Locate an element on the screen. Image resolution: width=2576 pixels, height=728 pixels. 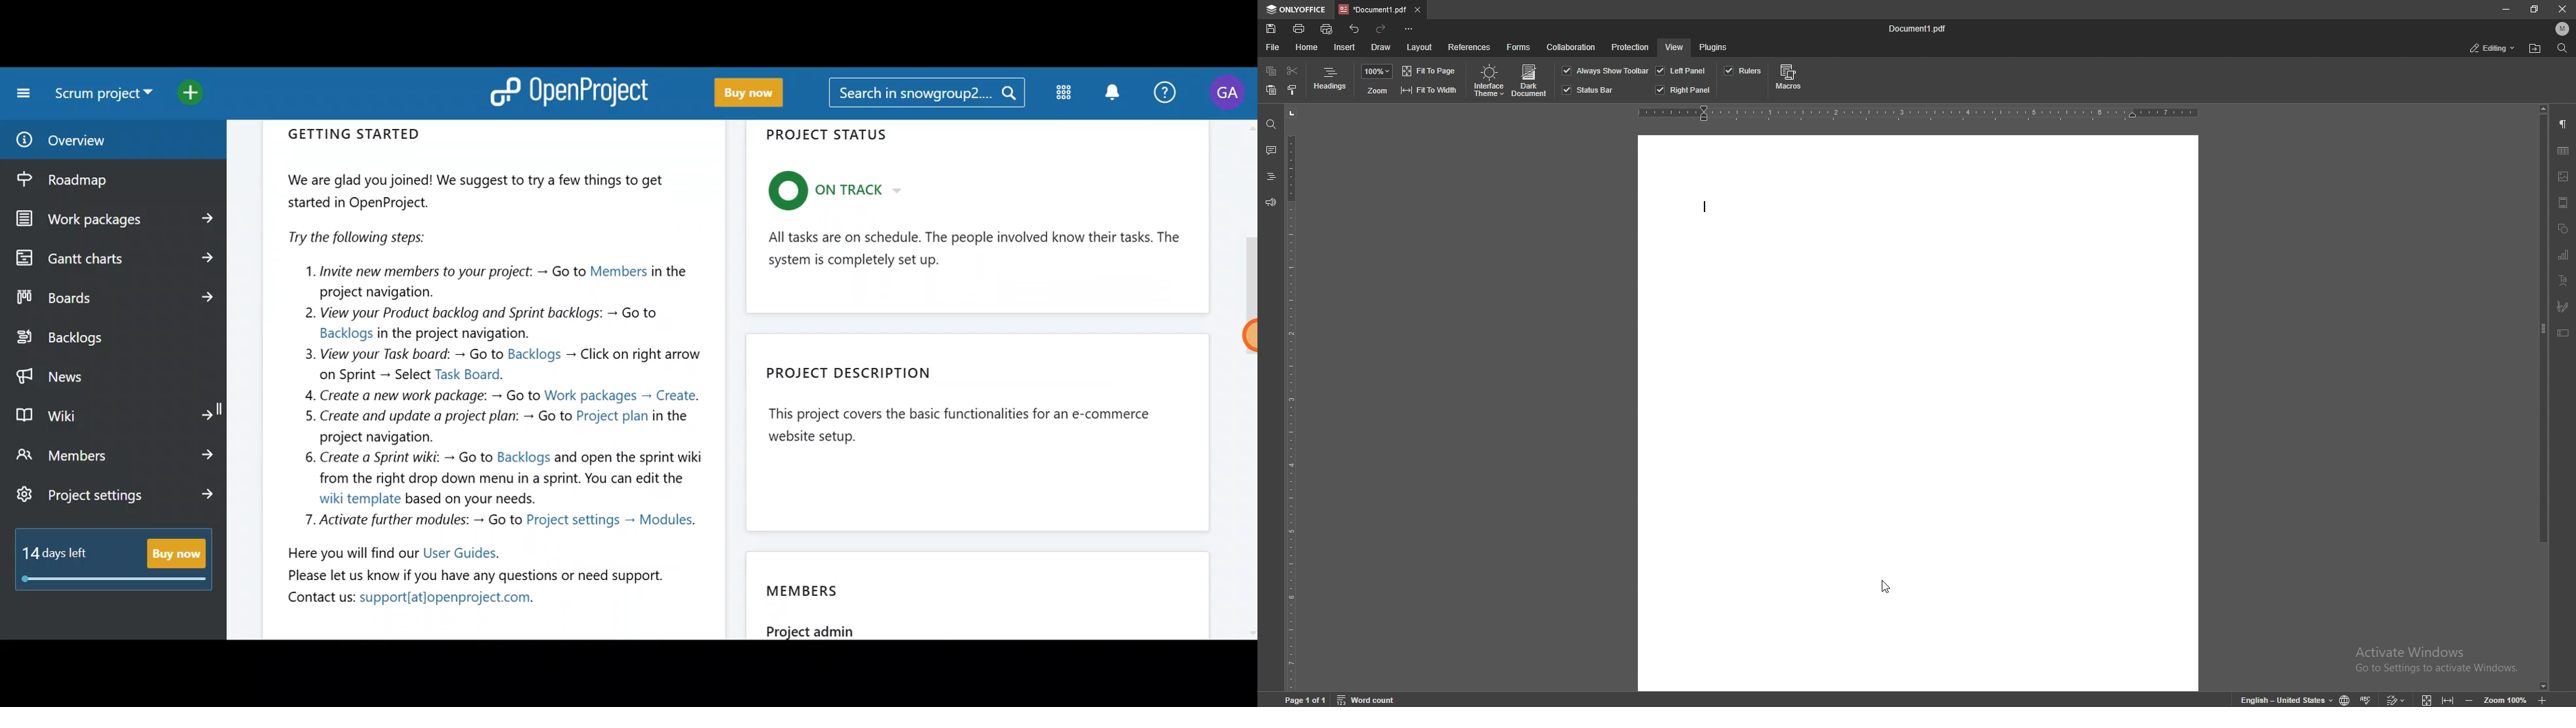
Cursor - mouse up is located at coordinates (1239, 335).